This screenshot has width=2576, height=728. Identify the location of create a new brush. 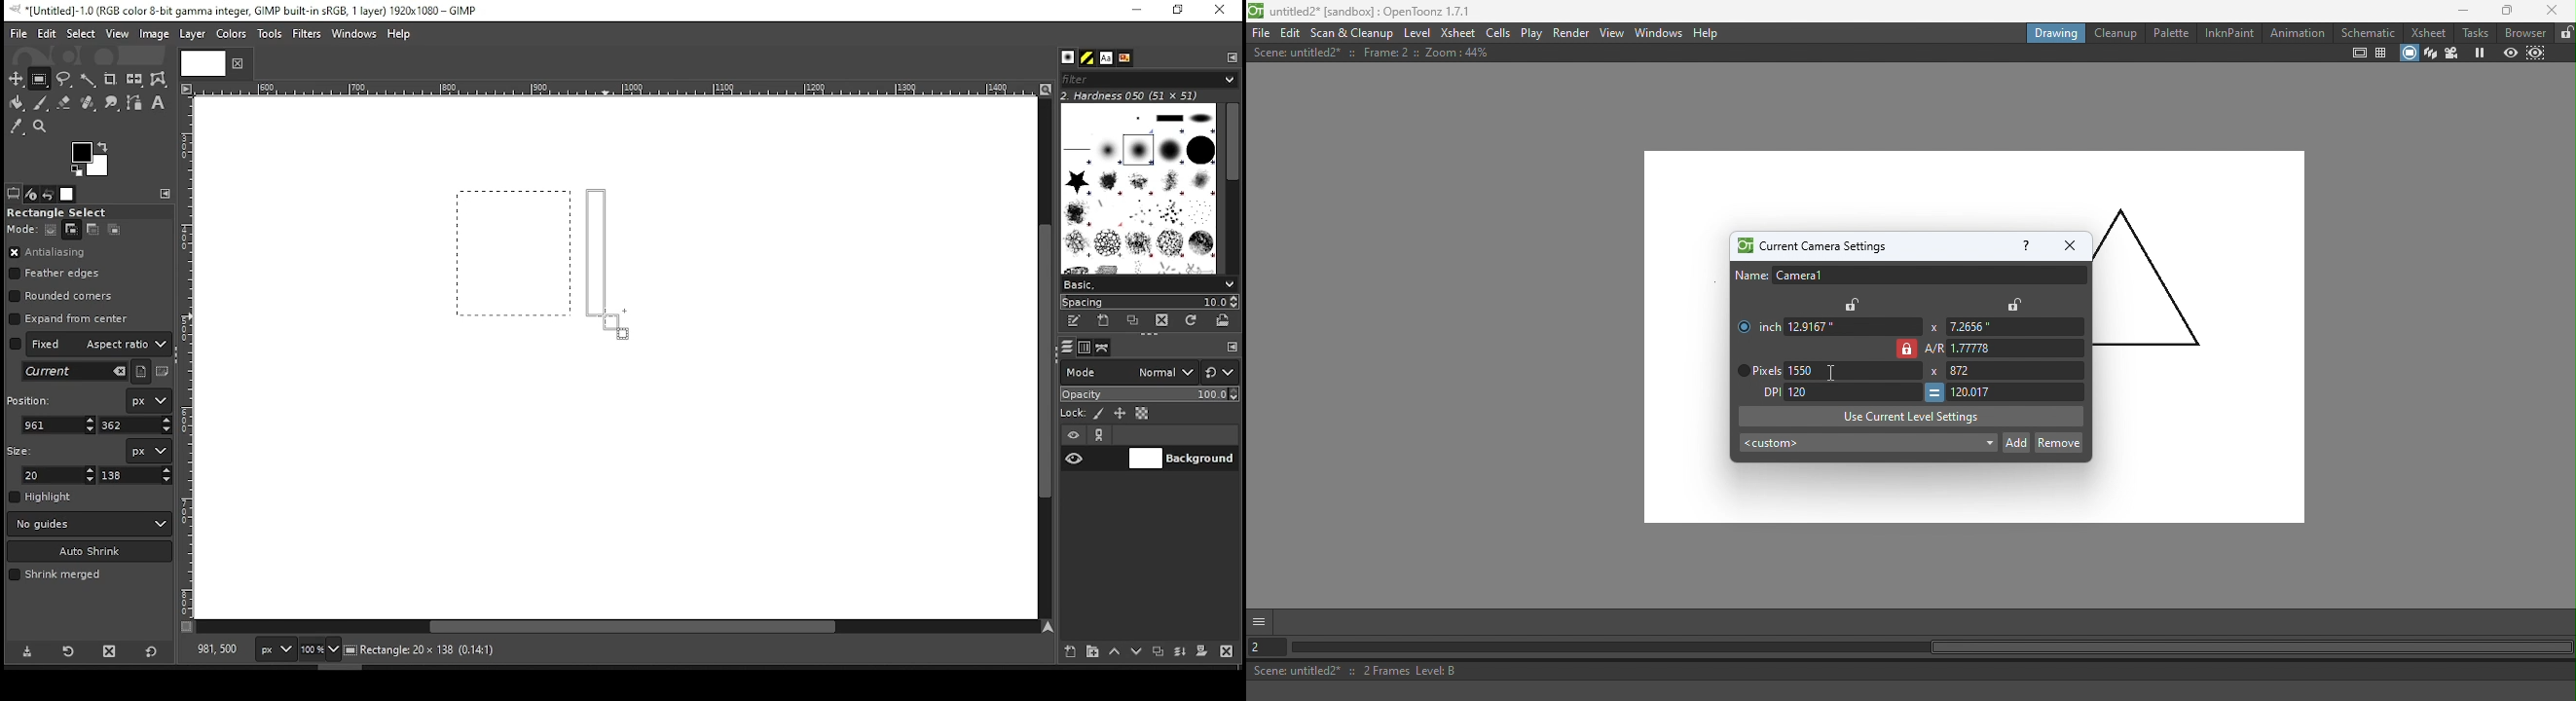
(1106, 320).